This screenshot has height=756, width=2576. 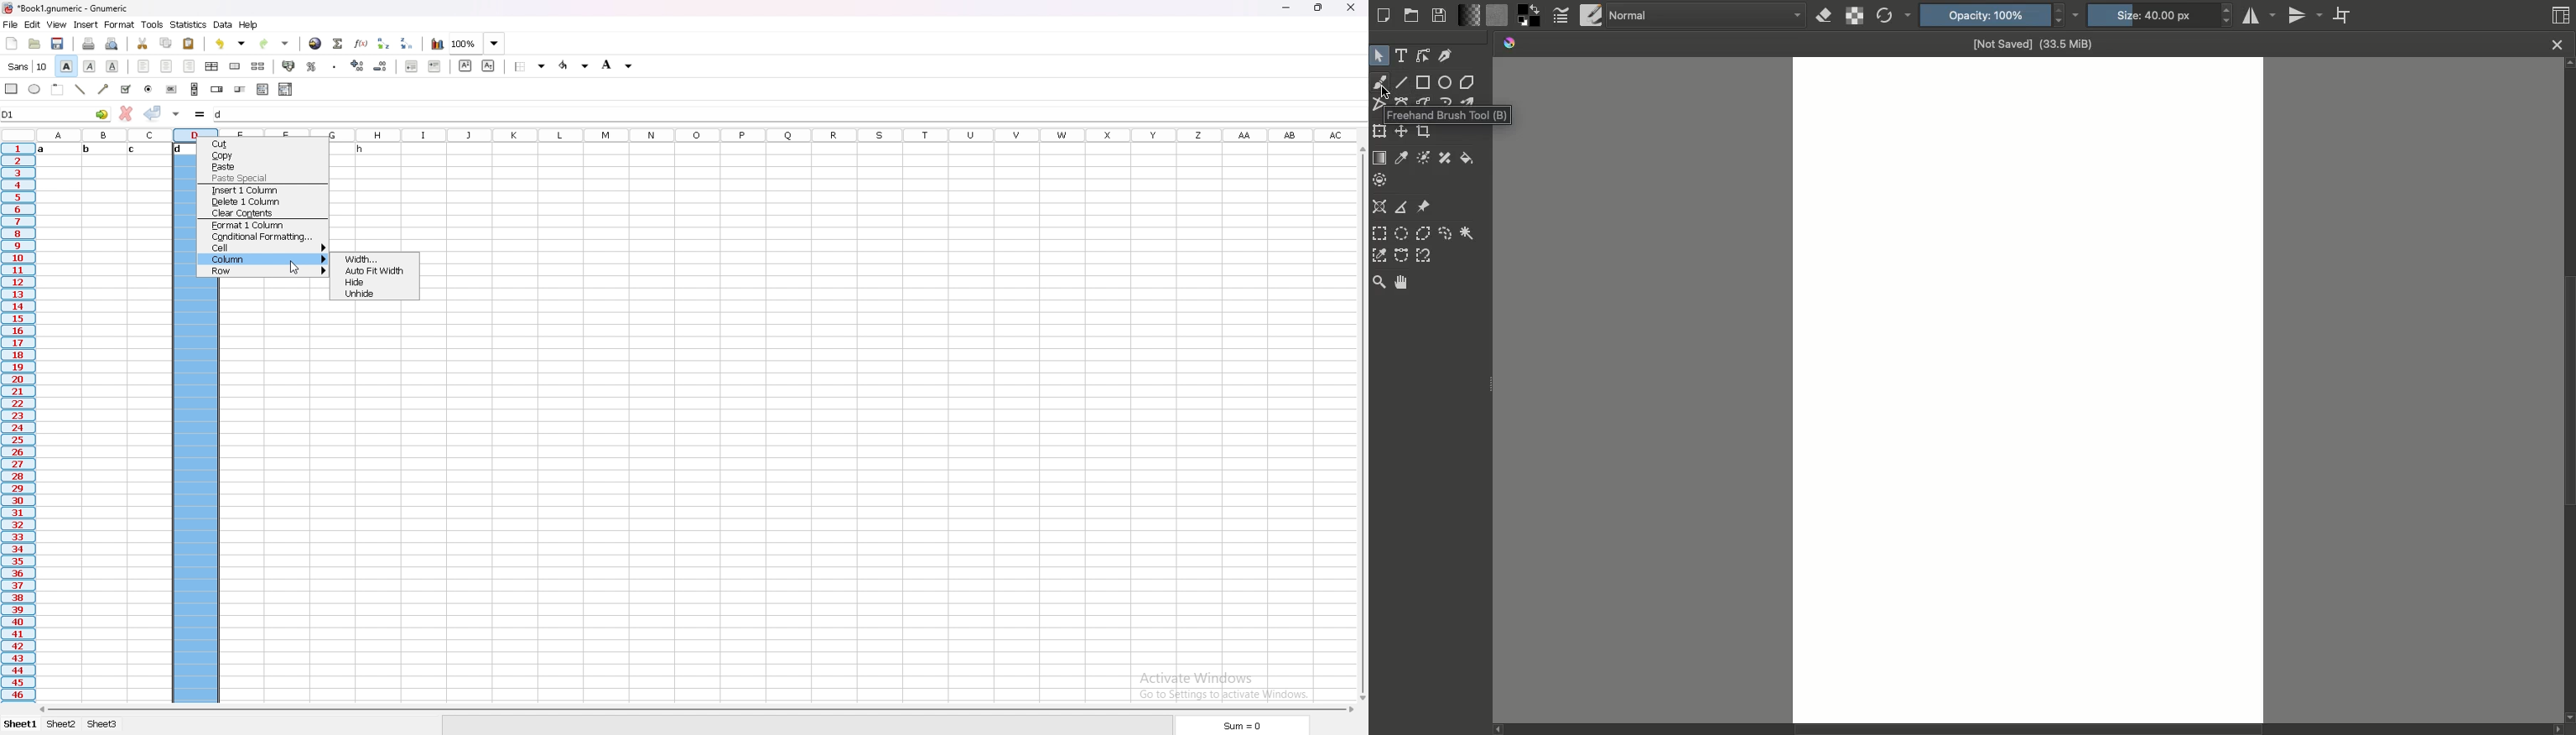 What do you see at coordinates (11, 24) in the screenshot?
I see `file` at bounding box center [11, 24].